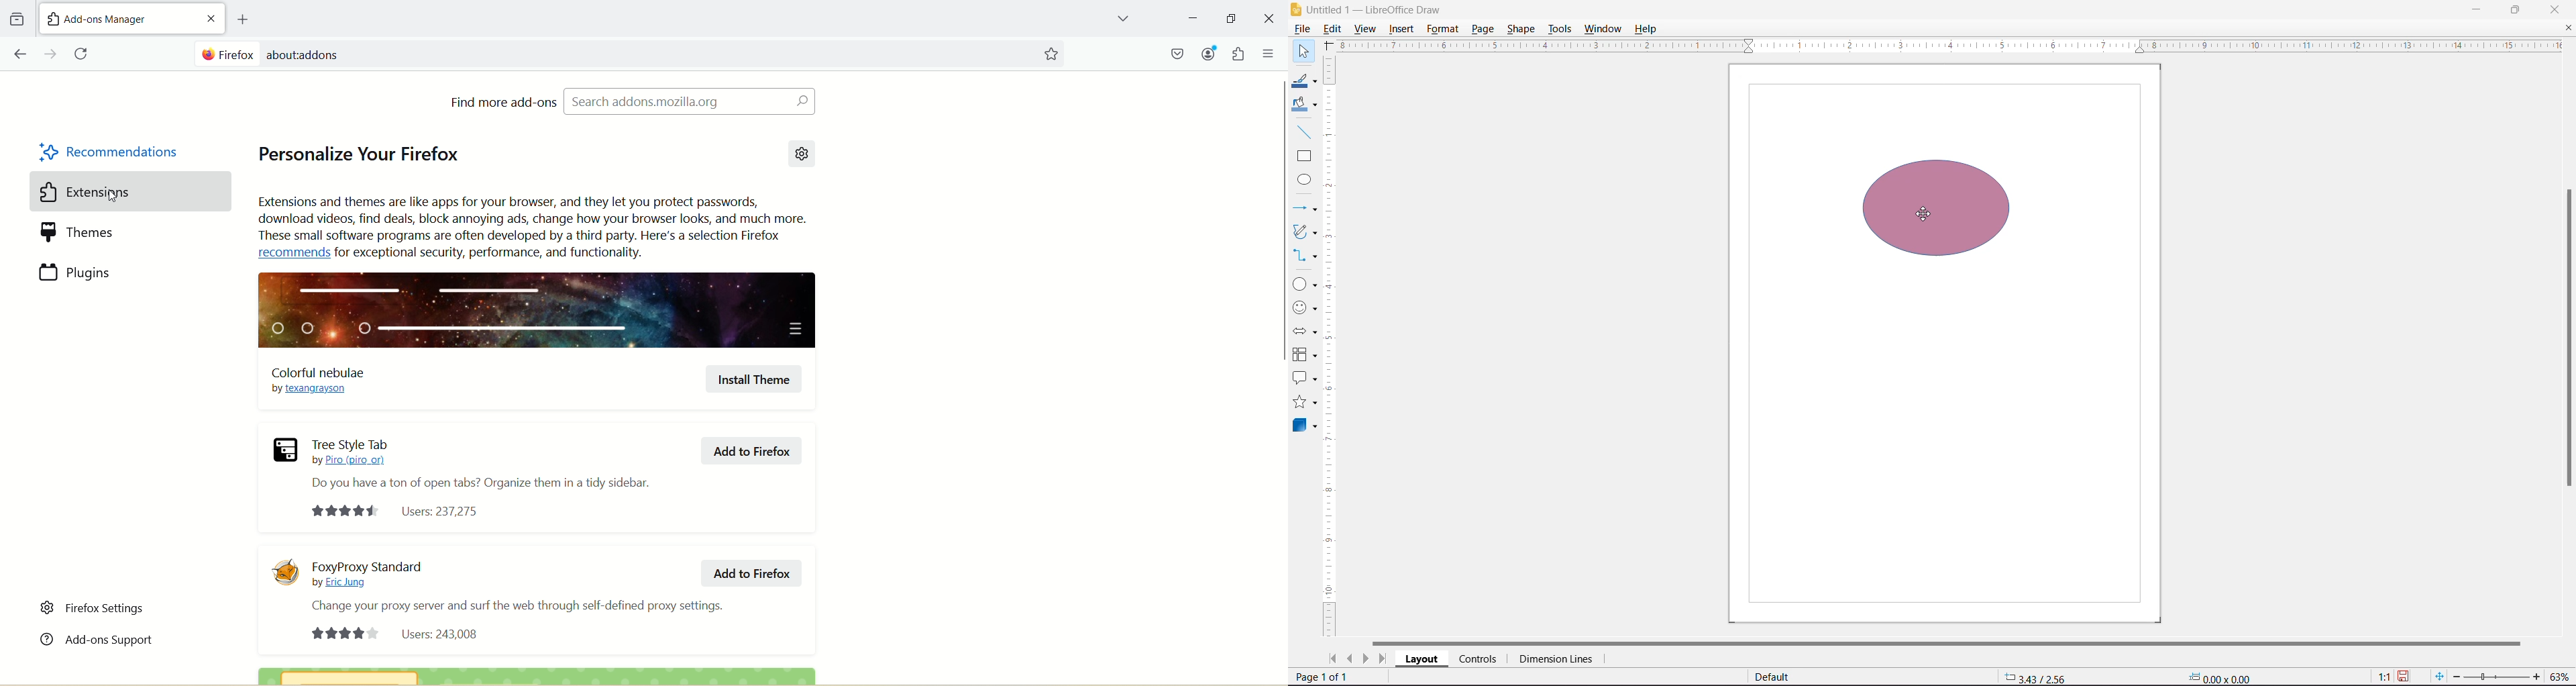 This screenshot has height=700, width=2576. What do you see at coordinates (2384, 677) in the screenshot?
I see `Scaling factor of the document` at bounding box center [2384, 677].